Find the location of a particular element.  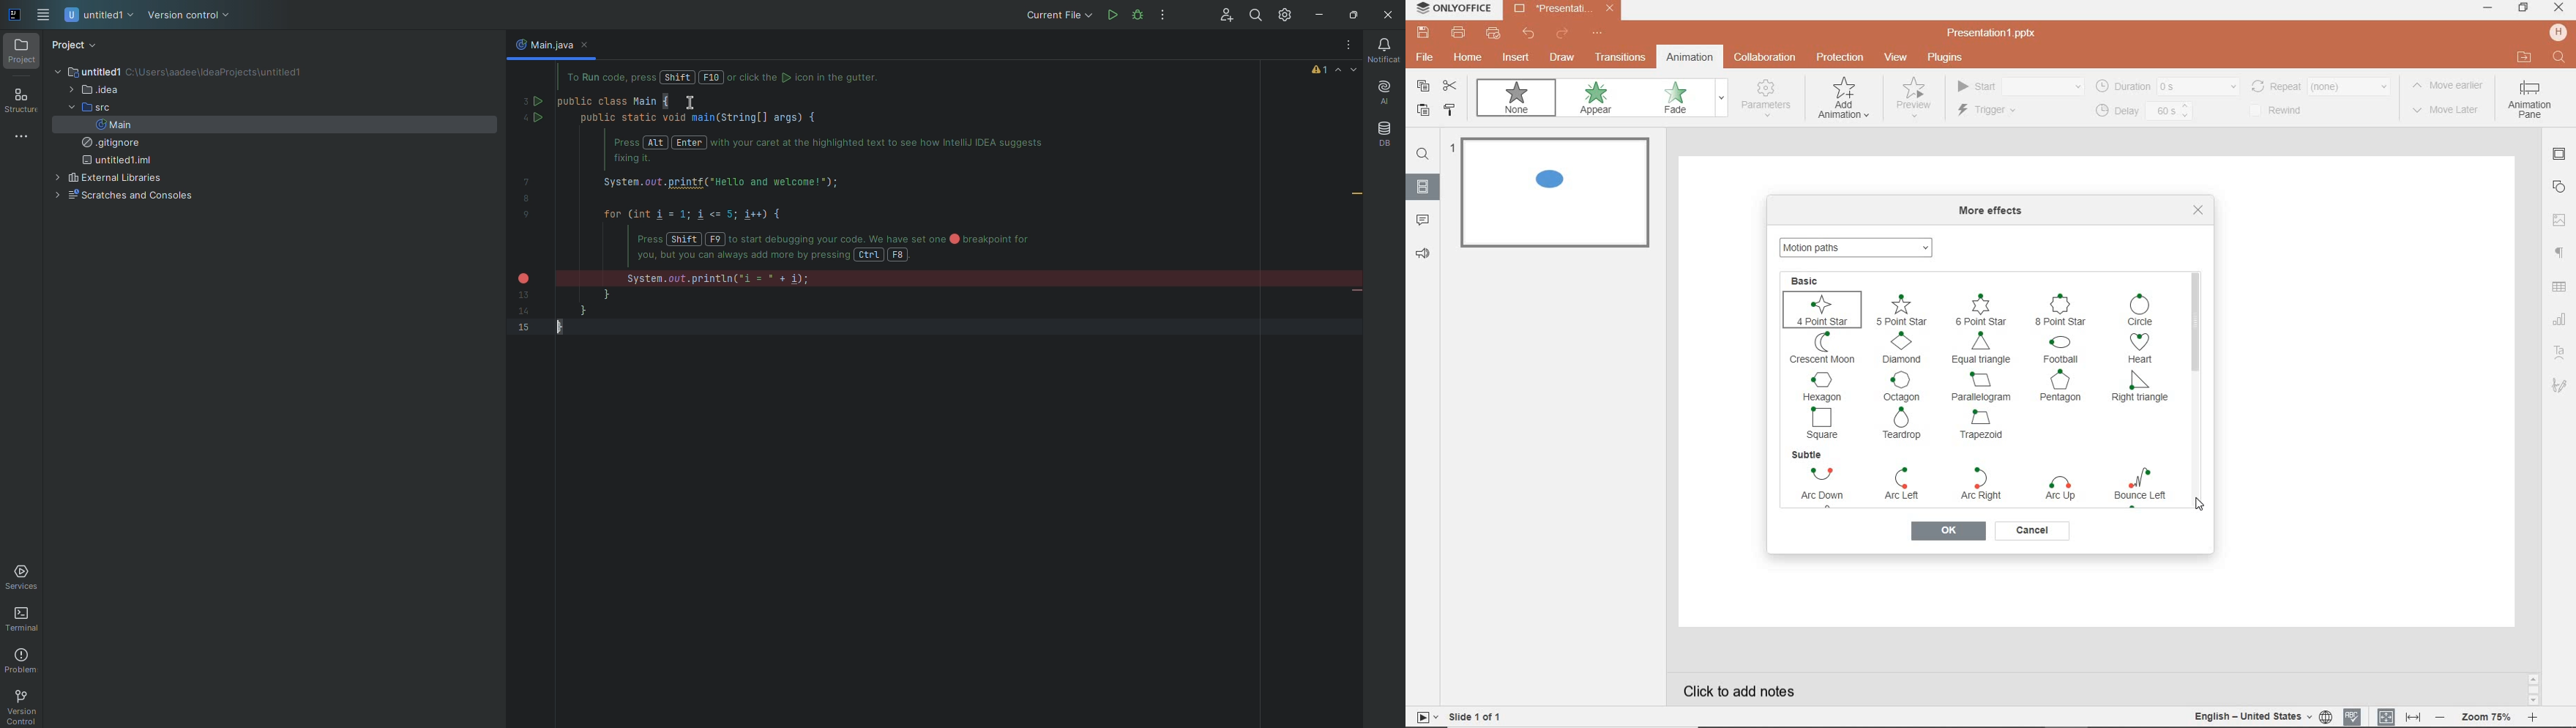

comments is located at coordinates (1424, 220).